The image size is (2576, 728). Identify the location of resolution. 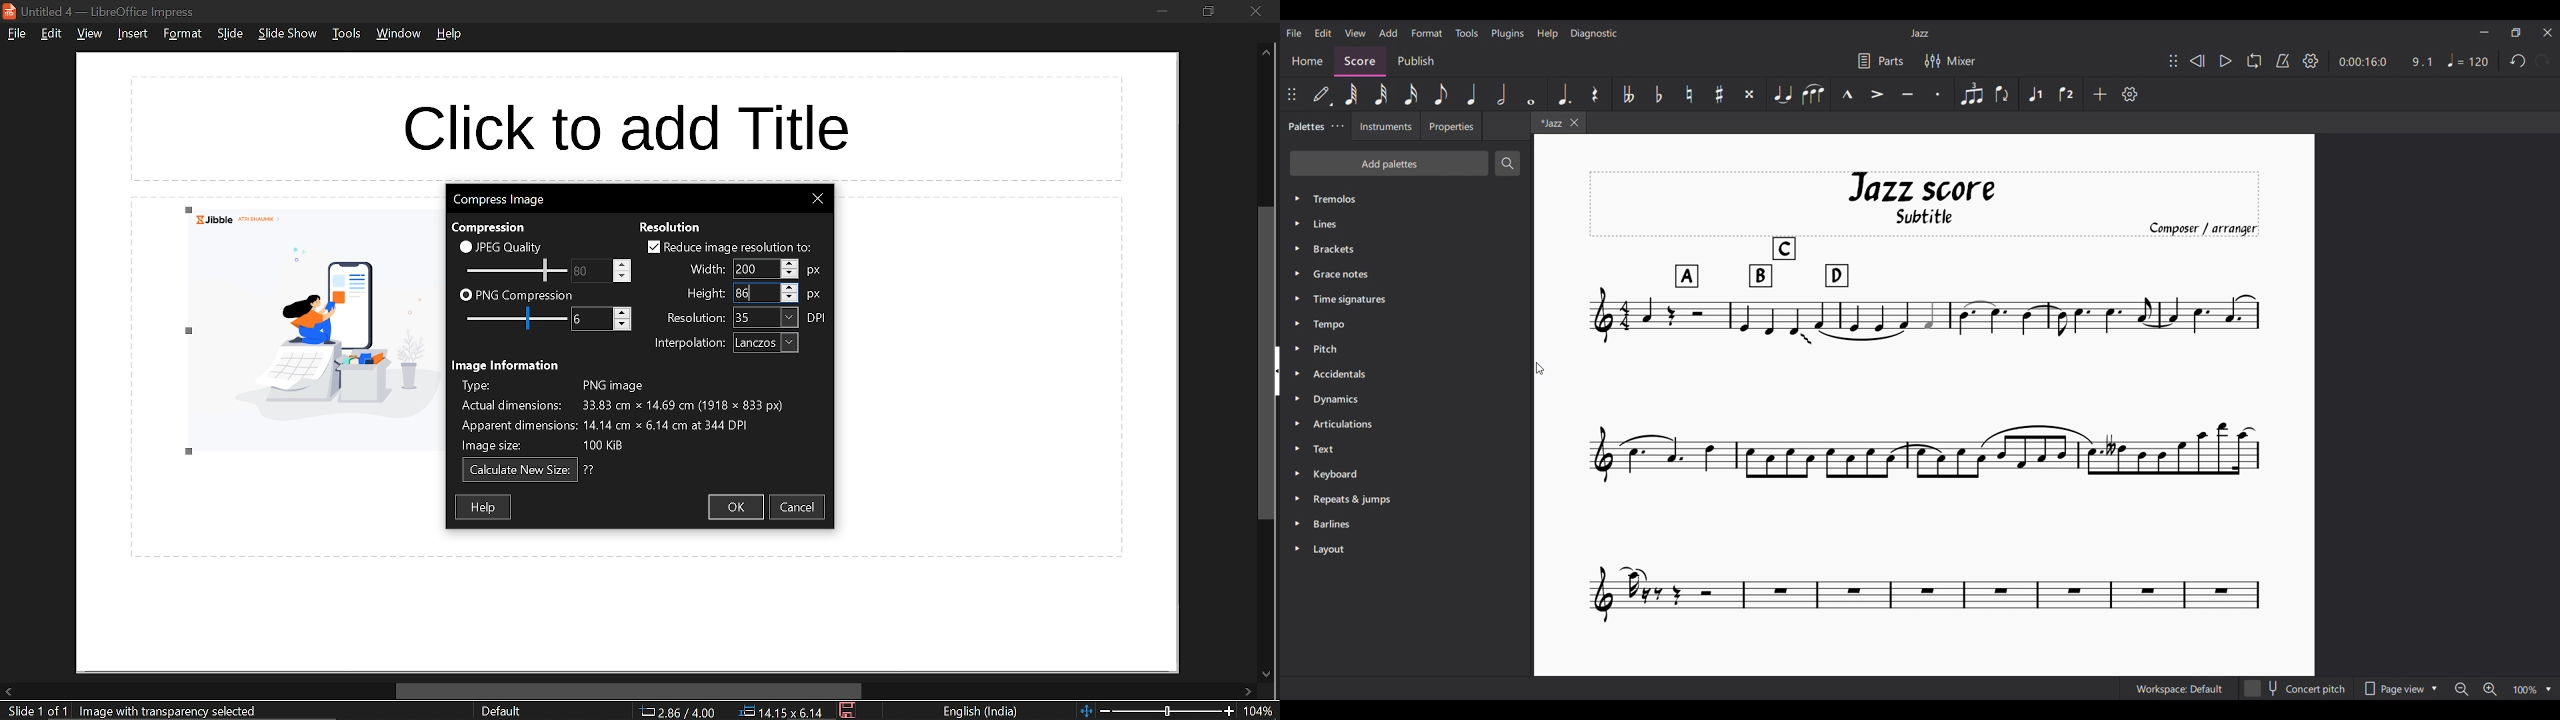
(691, 319).